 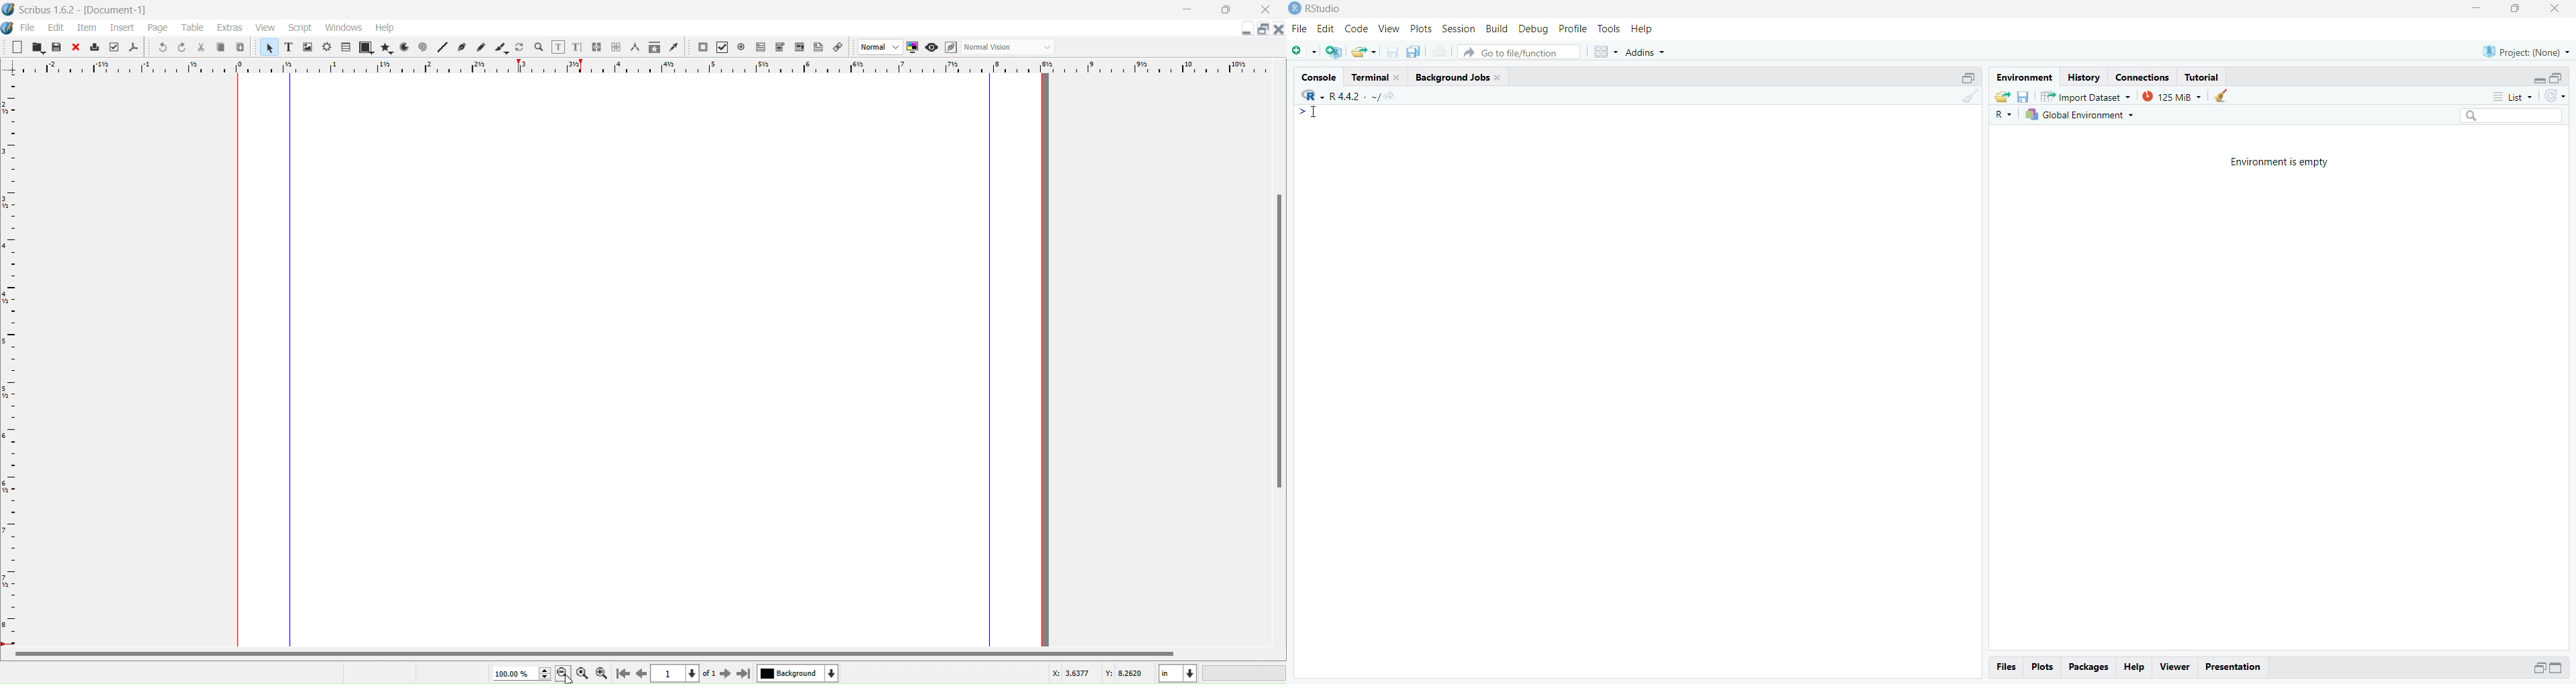 I want to click on Zoom and Pane, so click(x=538, y=48).